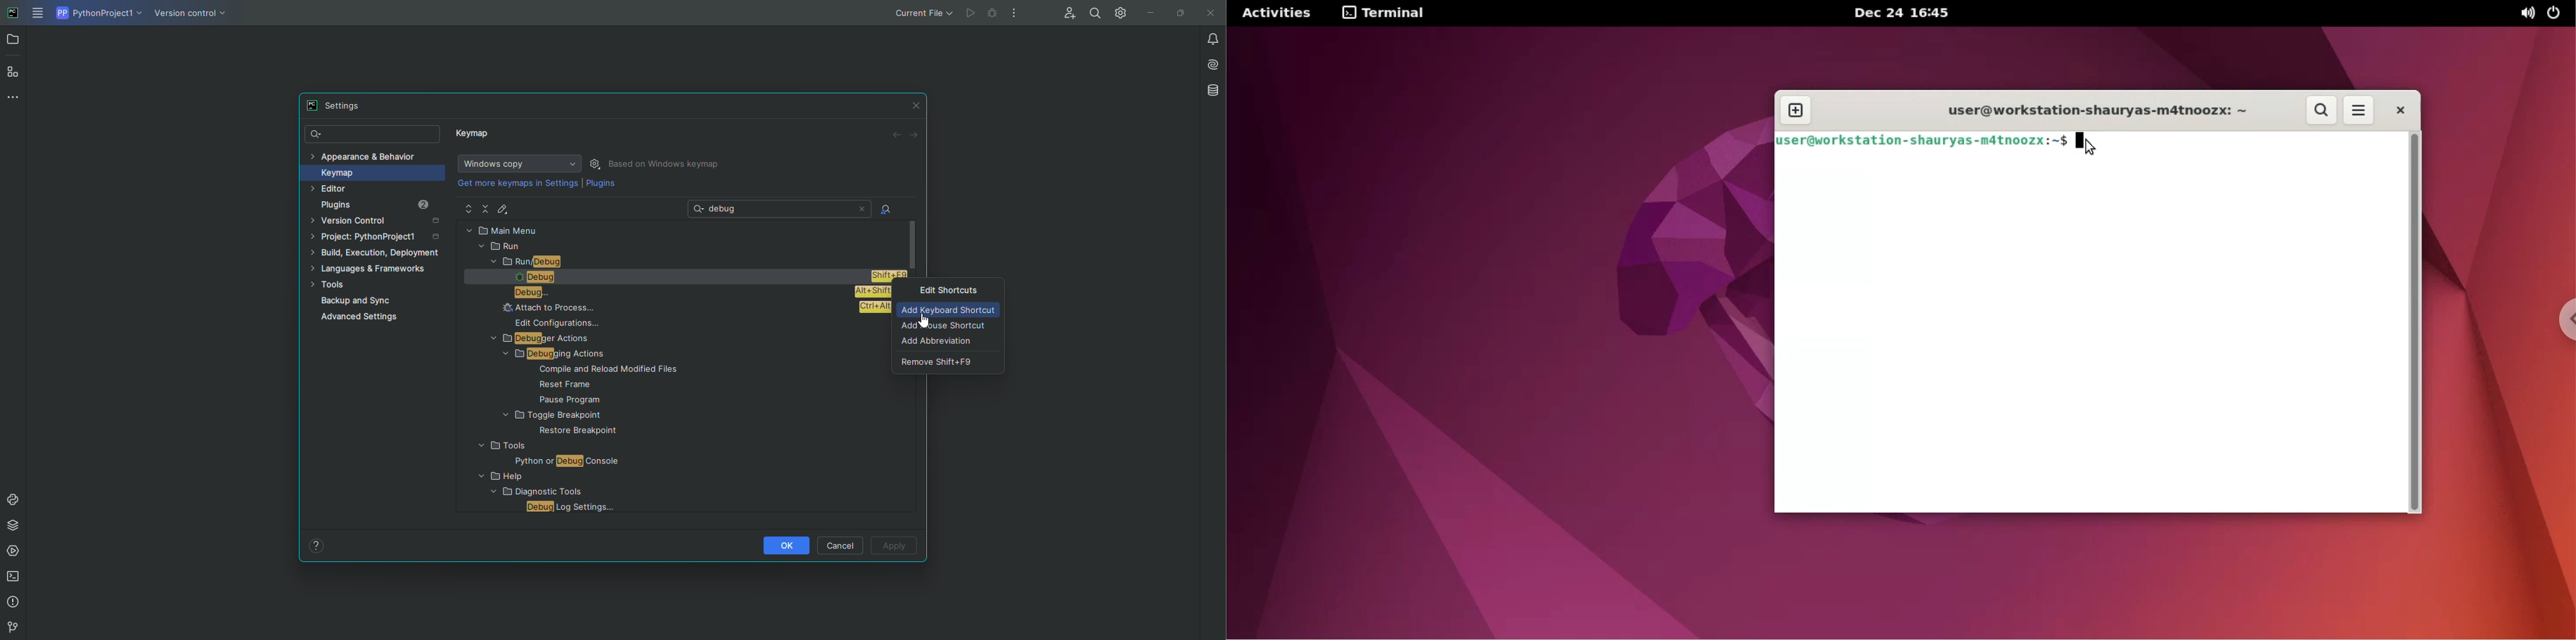  What do you see at coordinates (565, 323) in the screenshot?
I see `EDIT CONFIGURATIONS` at bounding box center [565, 323].